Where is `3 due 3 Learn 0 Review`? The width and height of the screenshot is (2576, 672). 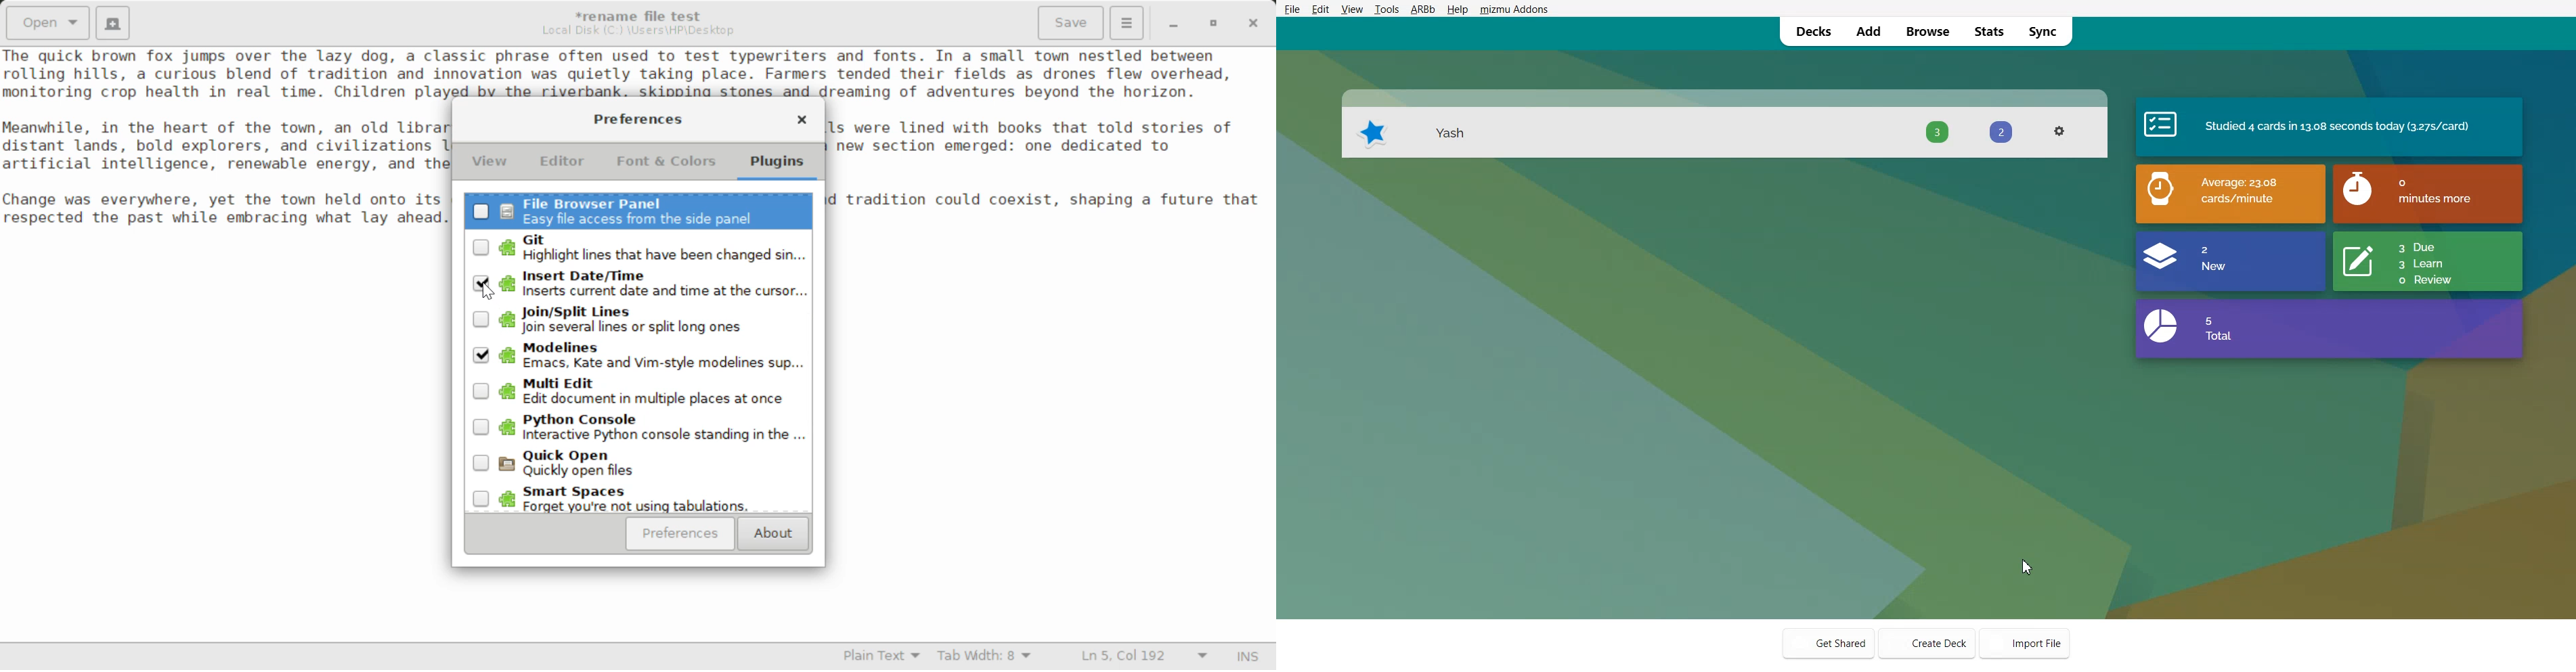 3 due 3 Learn 0 Review is located at coordinates (2429, 261).